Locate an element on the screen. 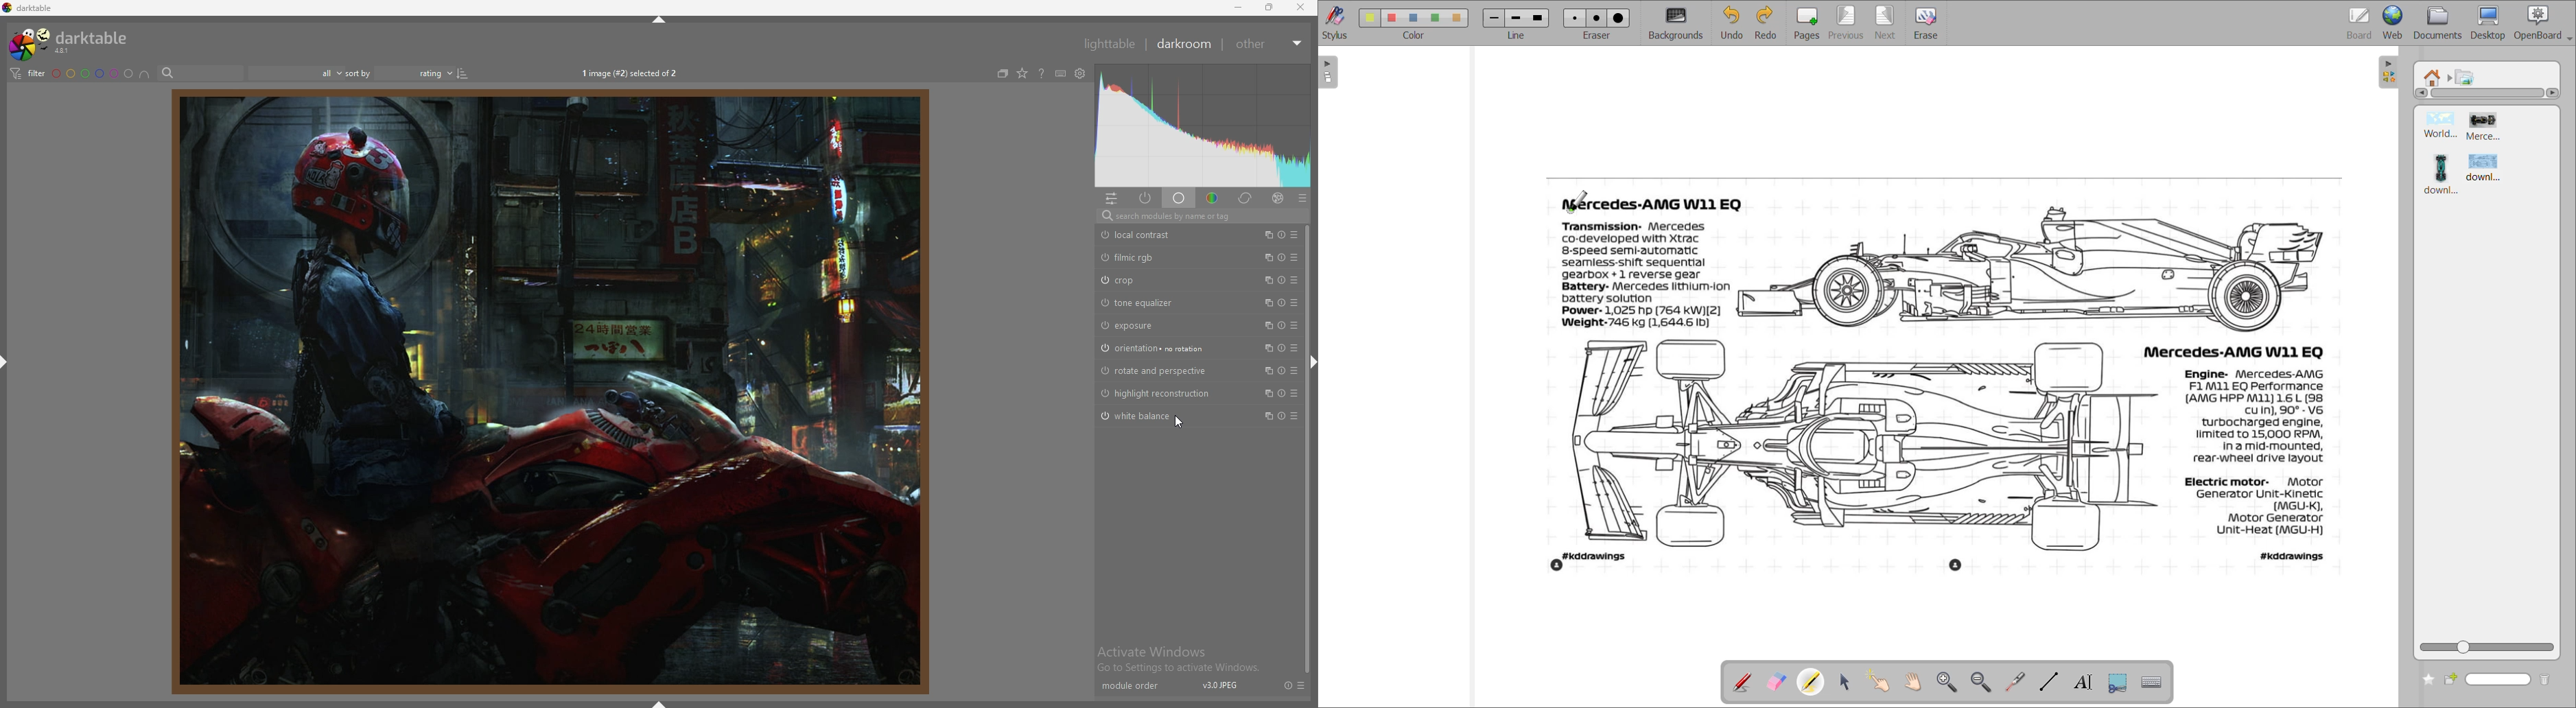 This screenshot has height=728, width=2576. darktable is located at coordinates (71, 42).